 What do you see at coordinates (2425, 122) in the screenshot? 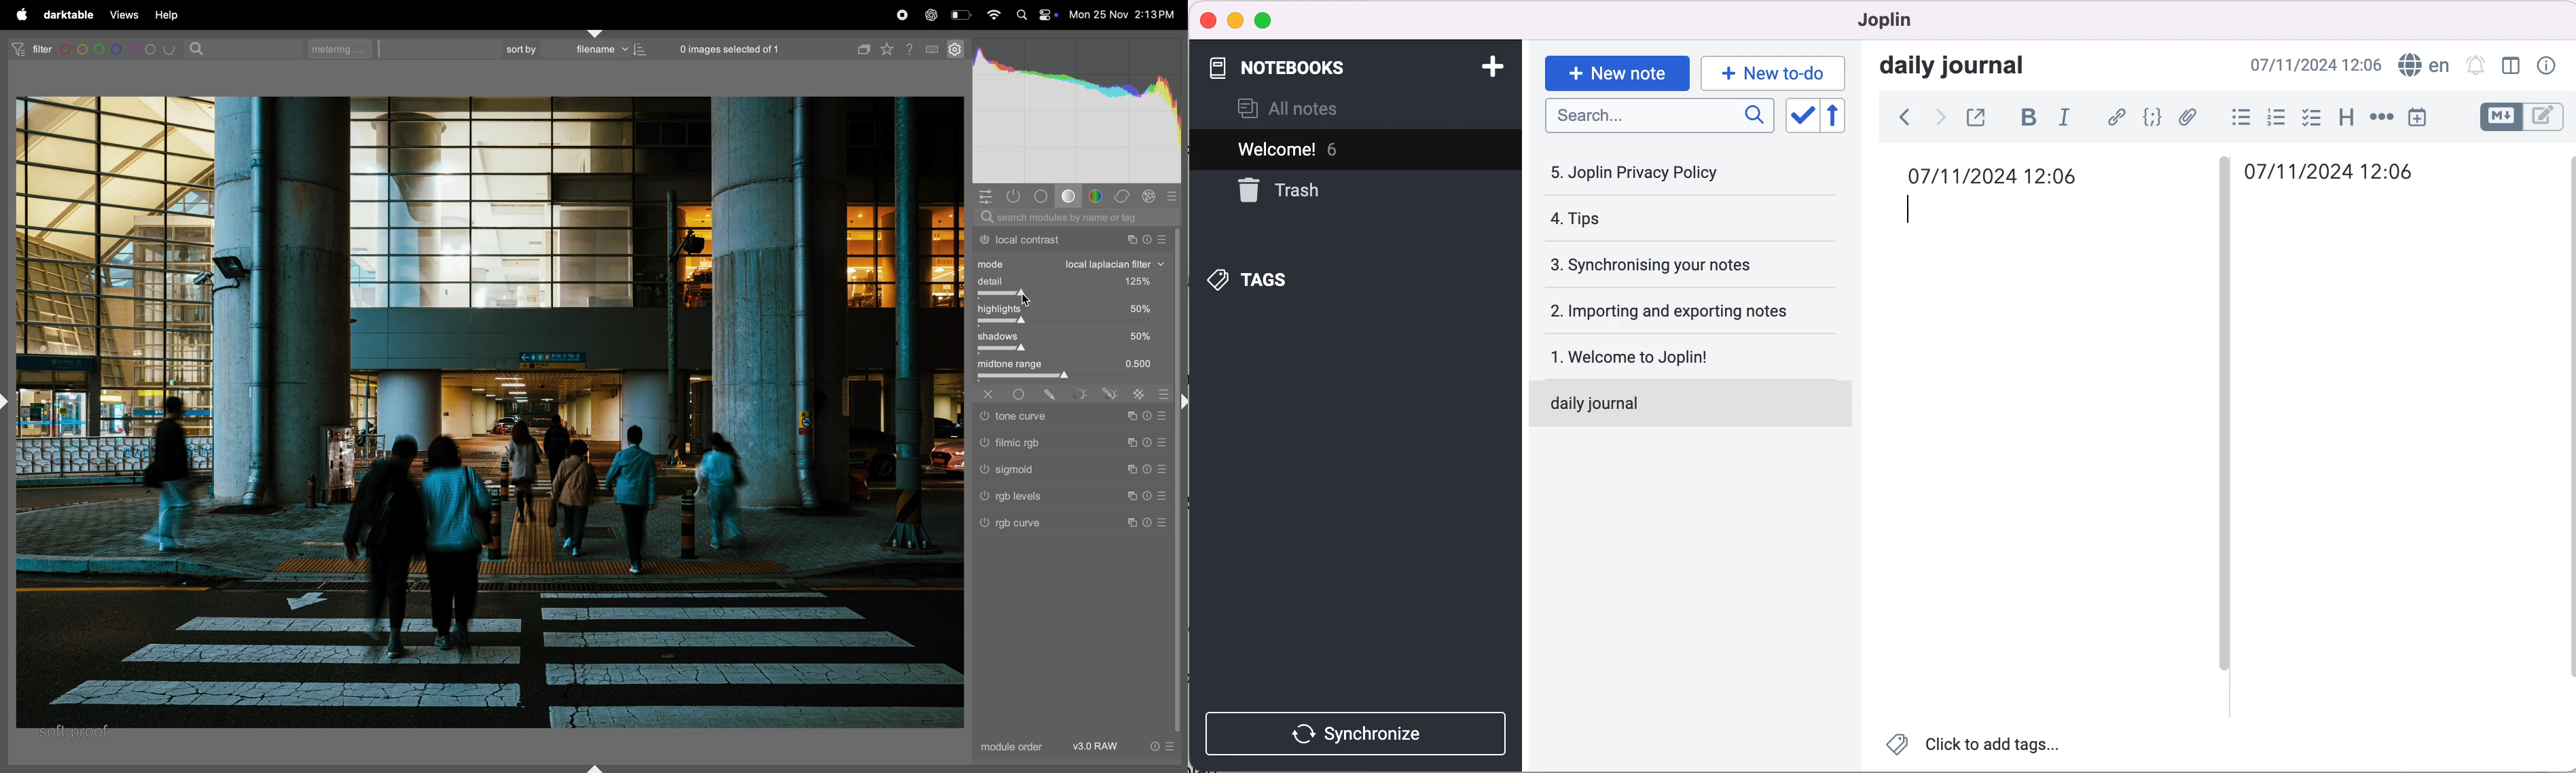
I see `insert time` at bounding box center [2425, 122].